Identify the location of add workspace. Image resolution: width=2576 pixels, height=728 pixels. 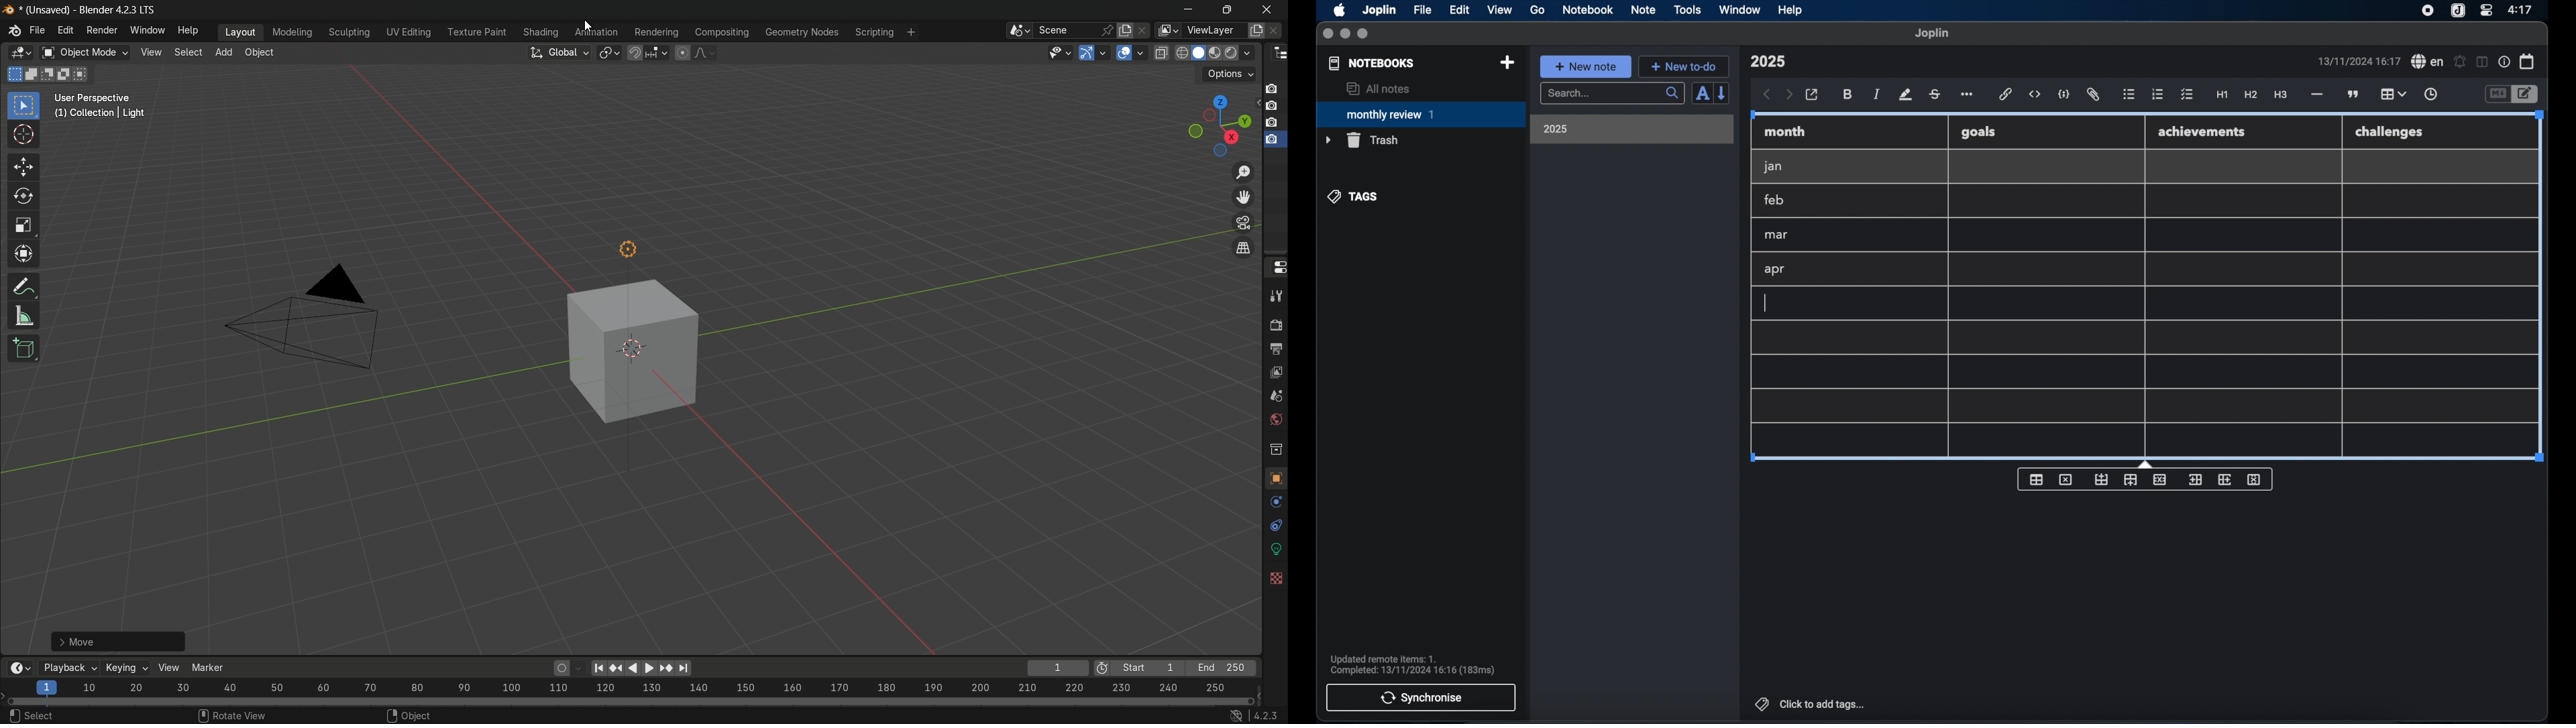
(912, 32).